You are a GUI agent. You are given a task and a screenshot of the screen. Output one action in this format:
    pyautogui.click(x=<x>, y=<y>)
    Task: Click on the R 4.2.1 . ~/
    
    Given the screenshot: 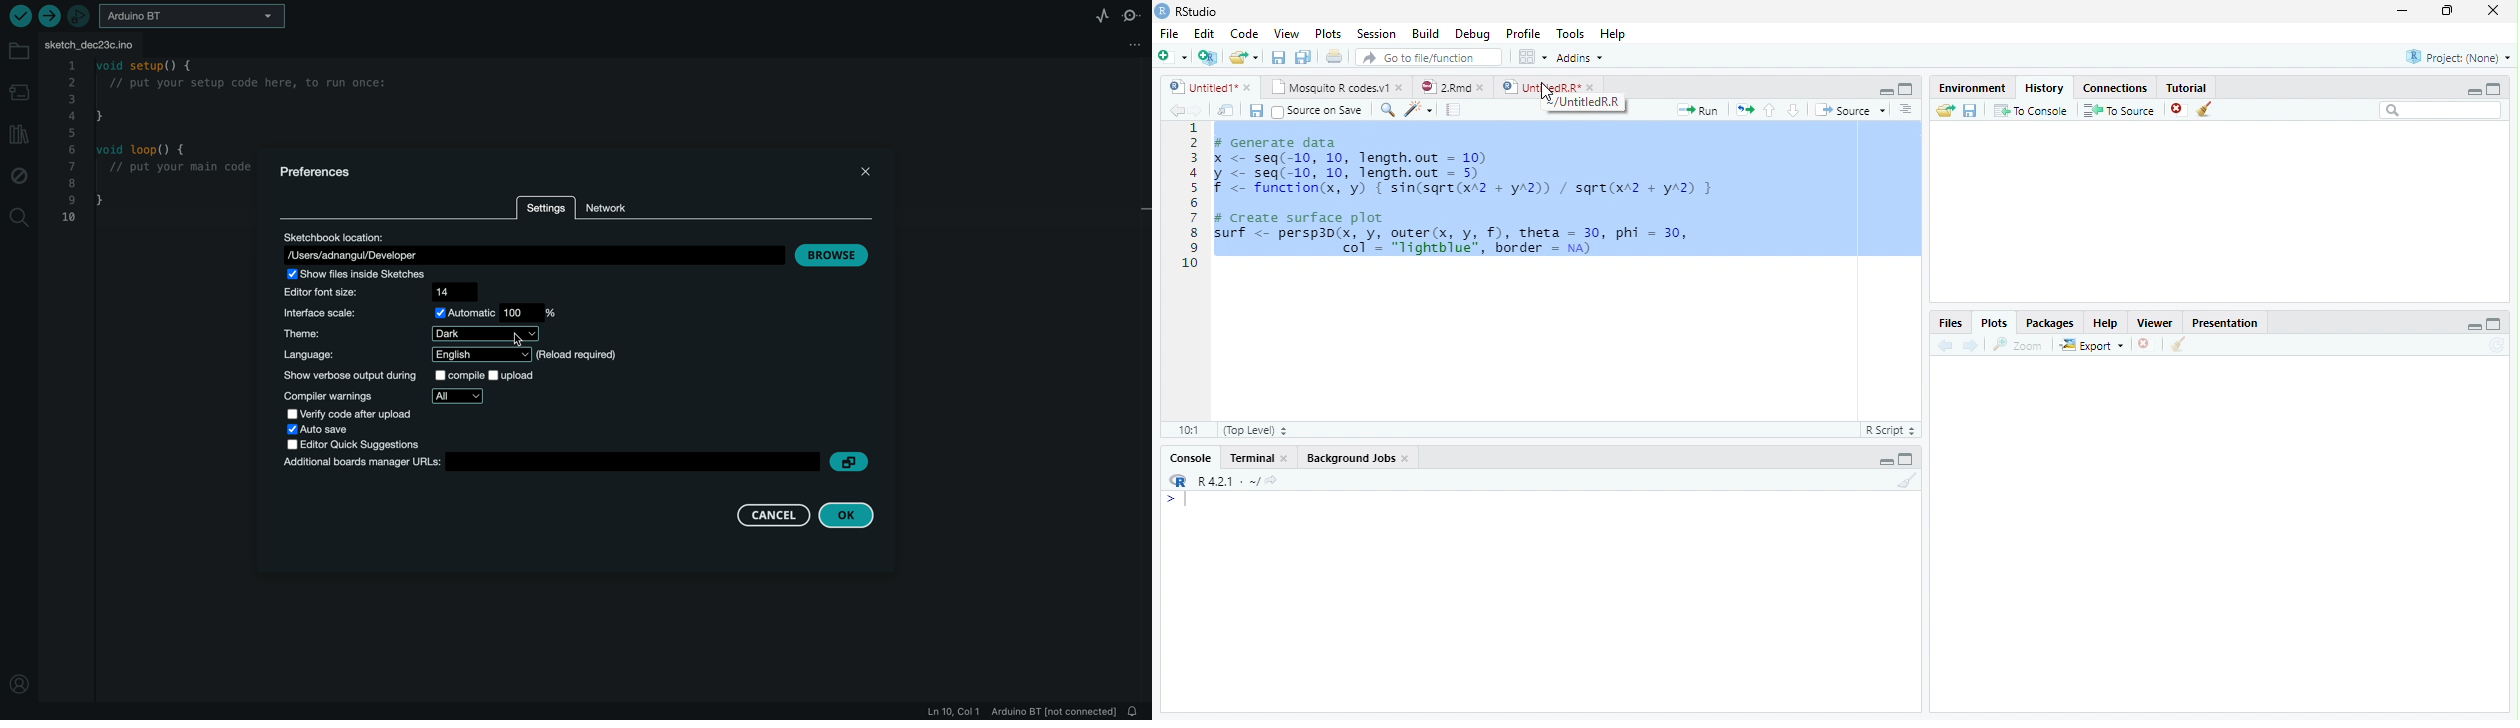 What is the action you would take?
    pyautogui.click(x=1228, y=480)
    